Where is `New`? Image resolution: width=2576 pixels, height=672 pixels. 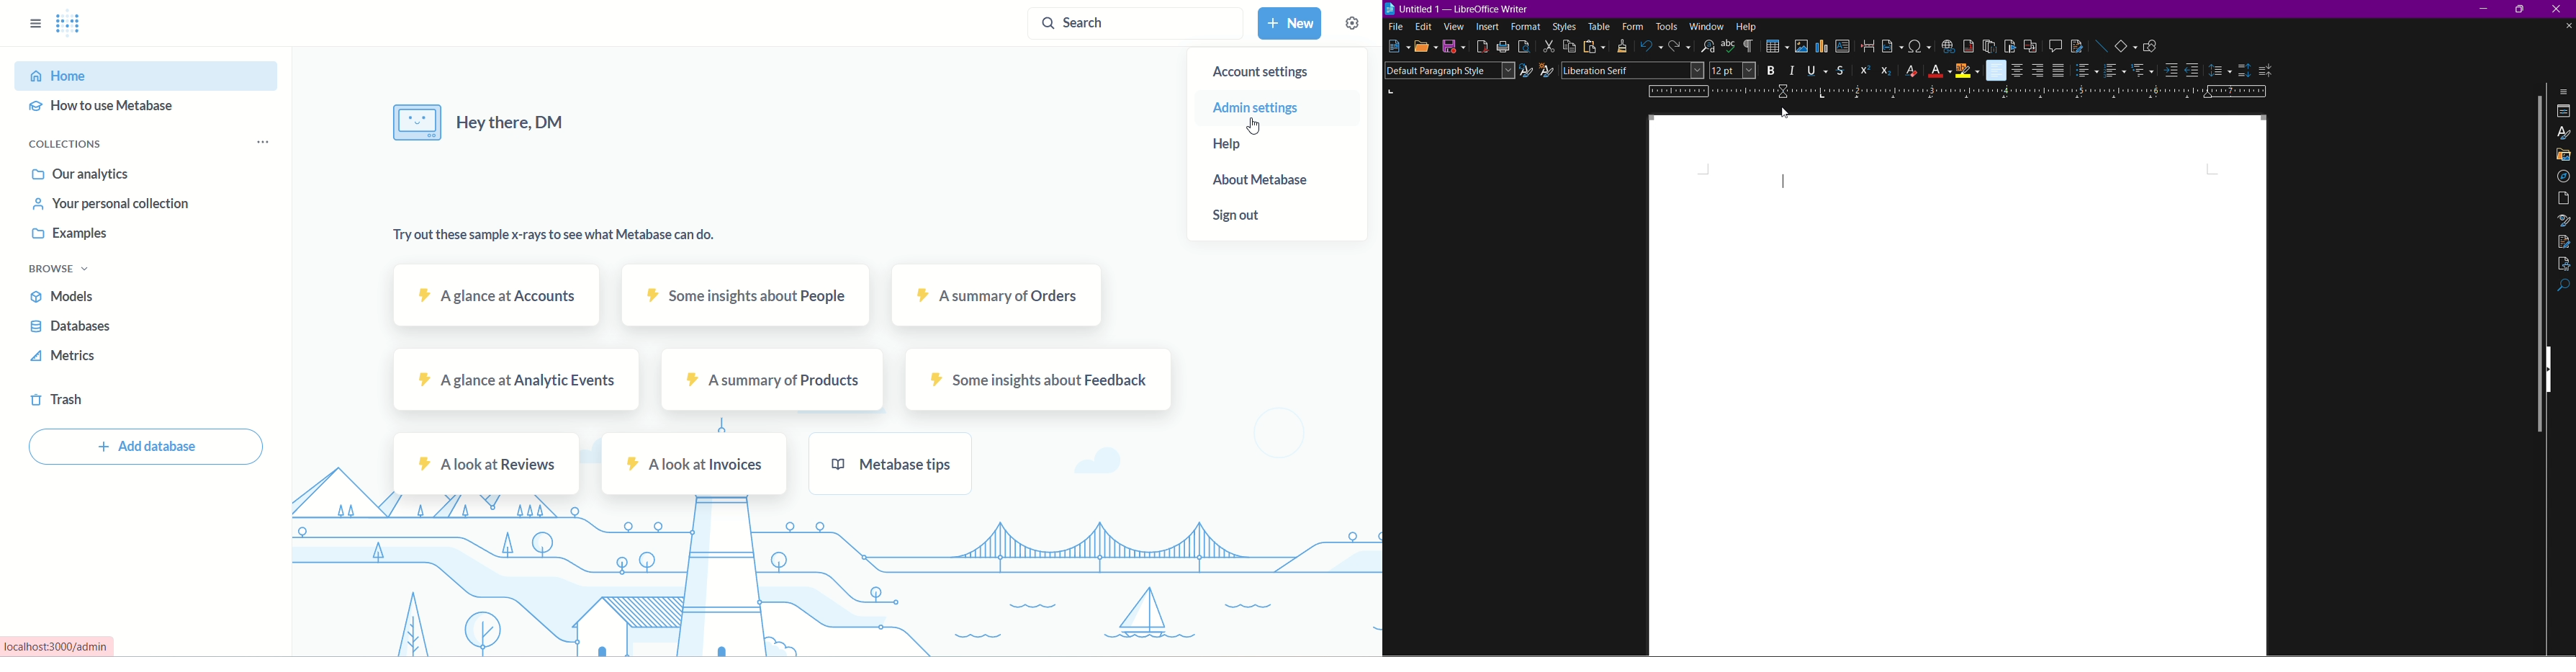 New is located at coordinates (1397, 47).